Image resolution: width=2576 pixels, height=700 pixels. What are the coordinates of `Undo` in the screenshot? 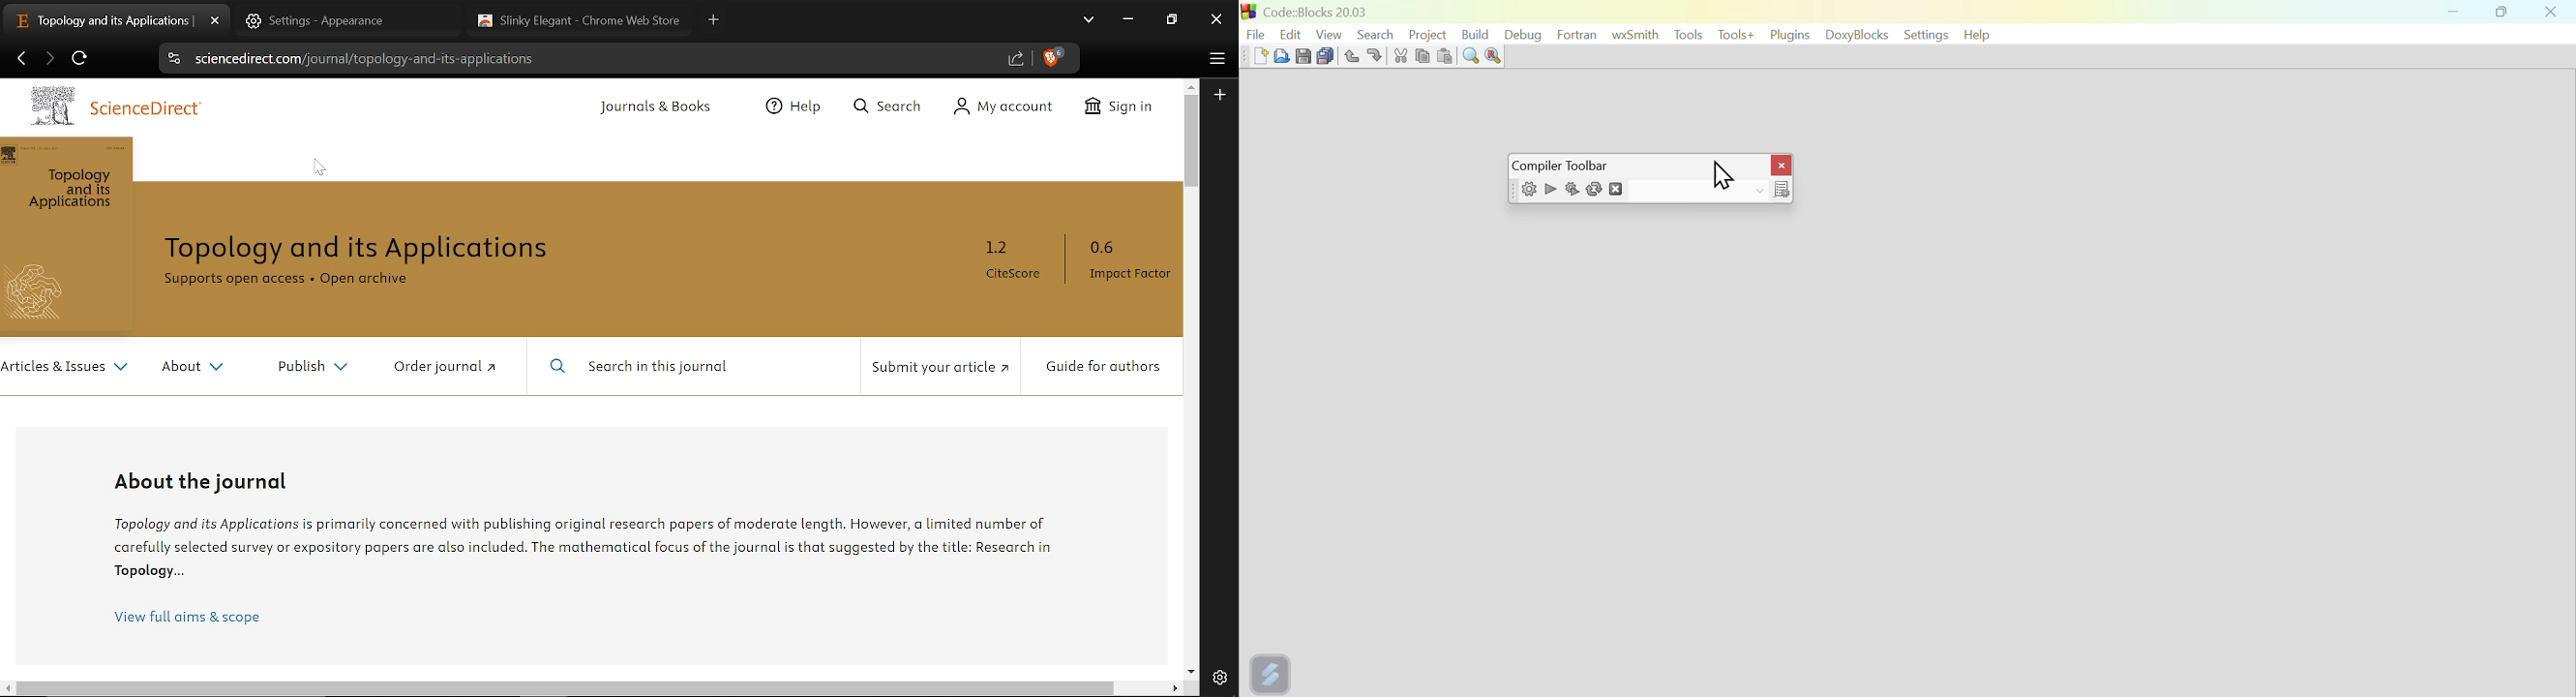 It's located at (1349, 53).